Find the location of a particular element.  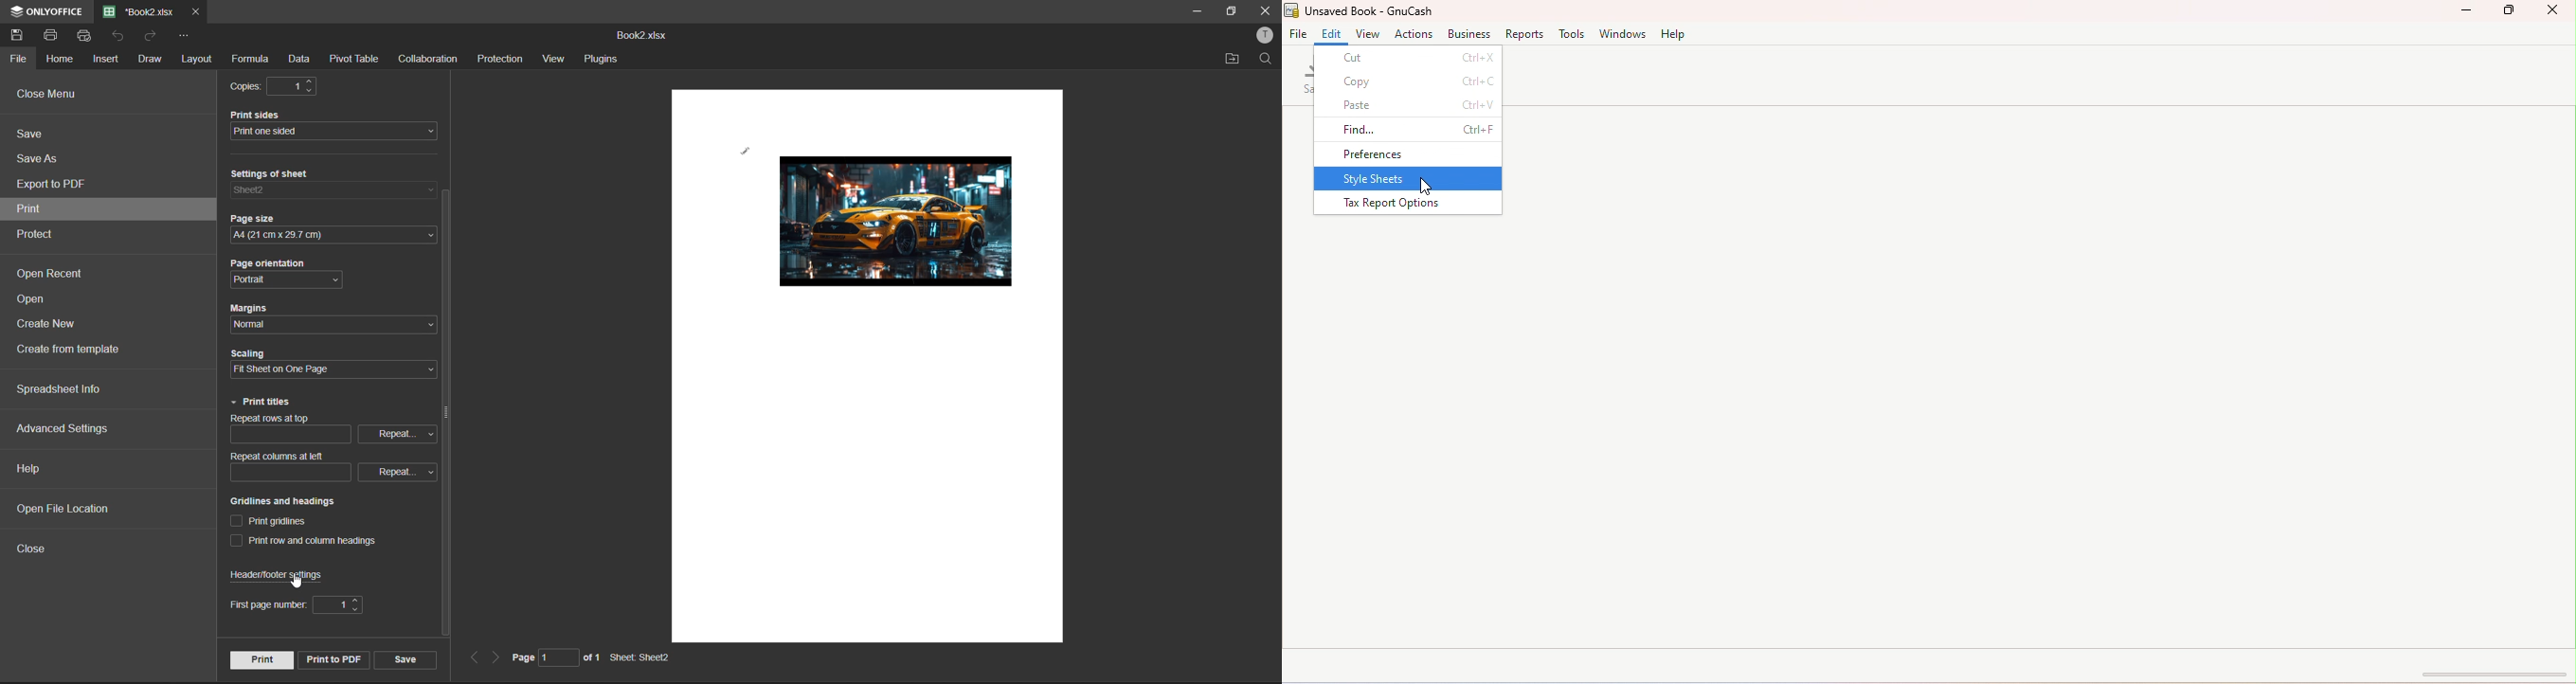

spreadsheet info is located at coordinates (59, 390).